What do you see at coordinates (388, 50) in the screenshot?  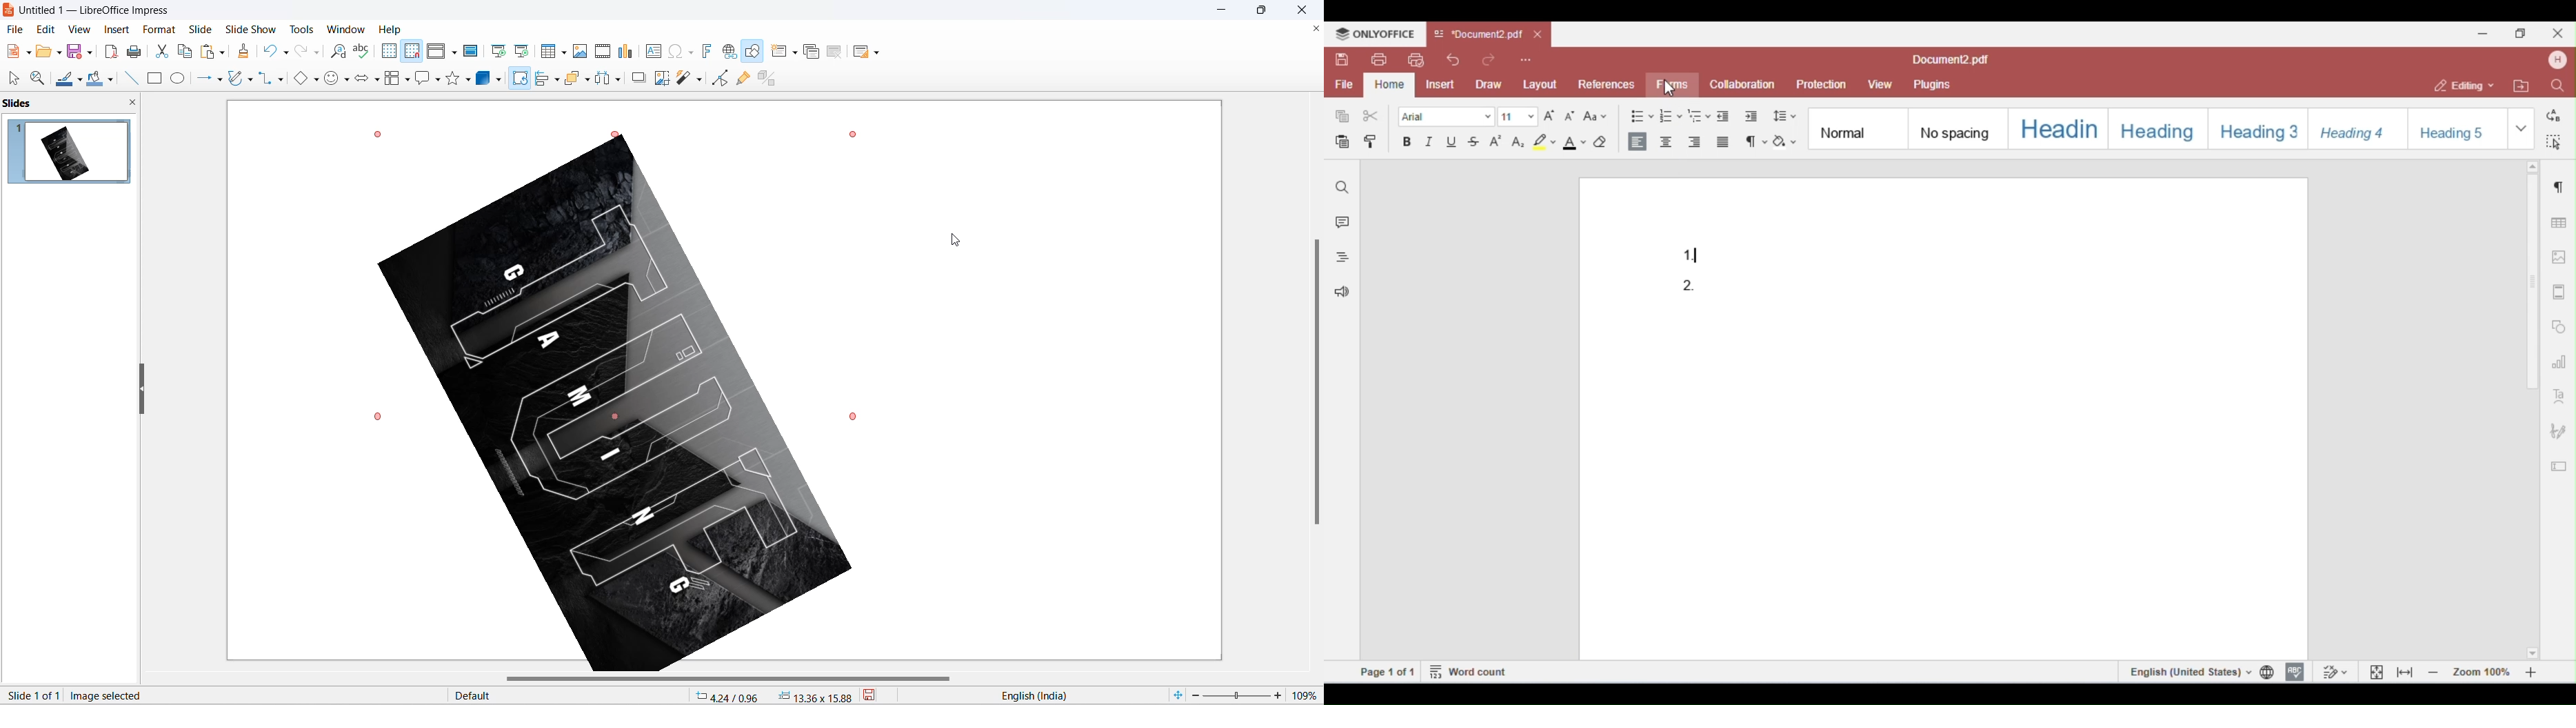 I see `display grid` at bounding box center [388, 50].